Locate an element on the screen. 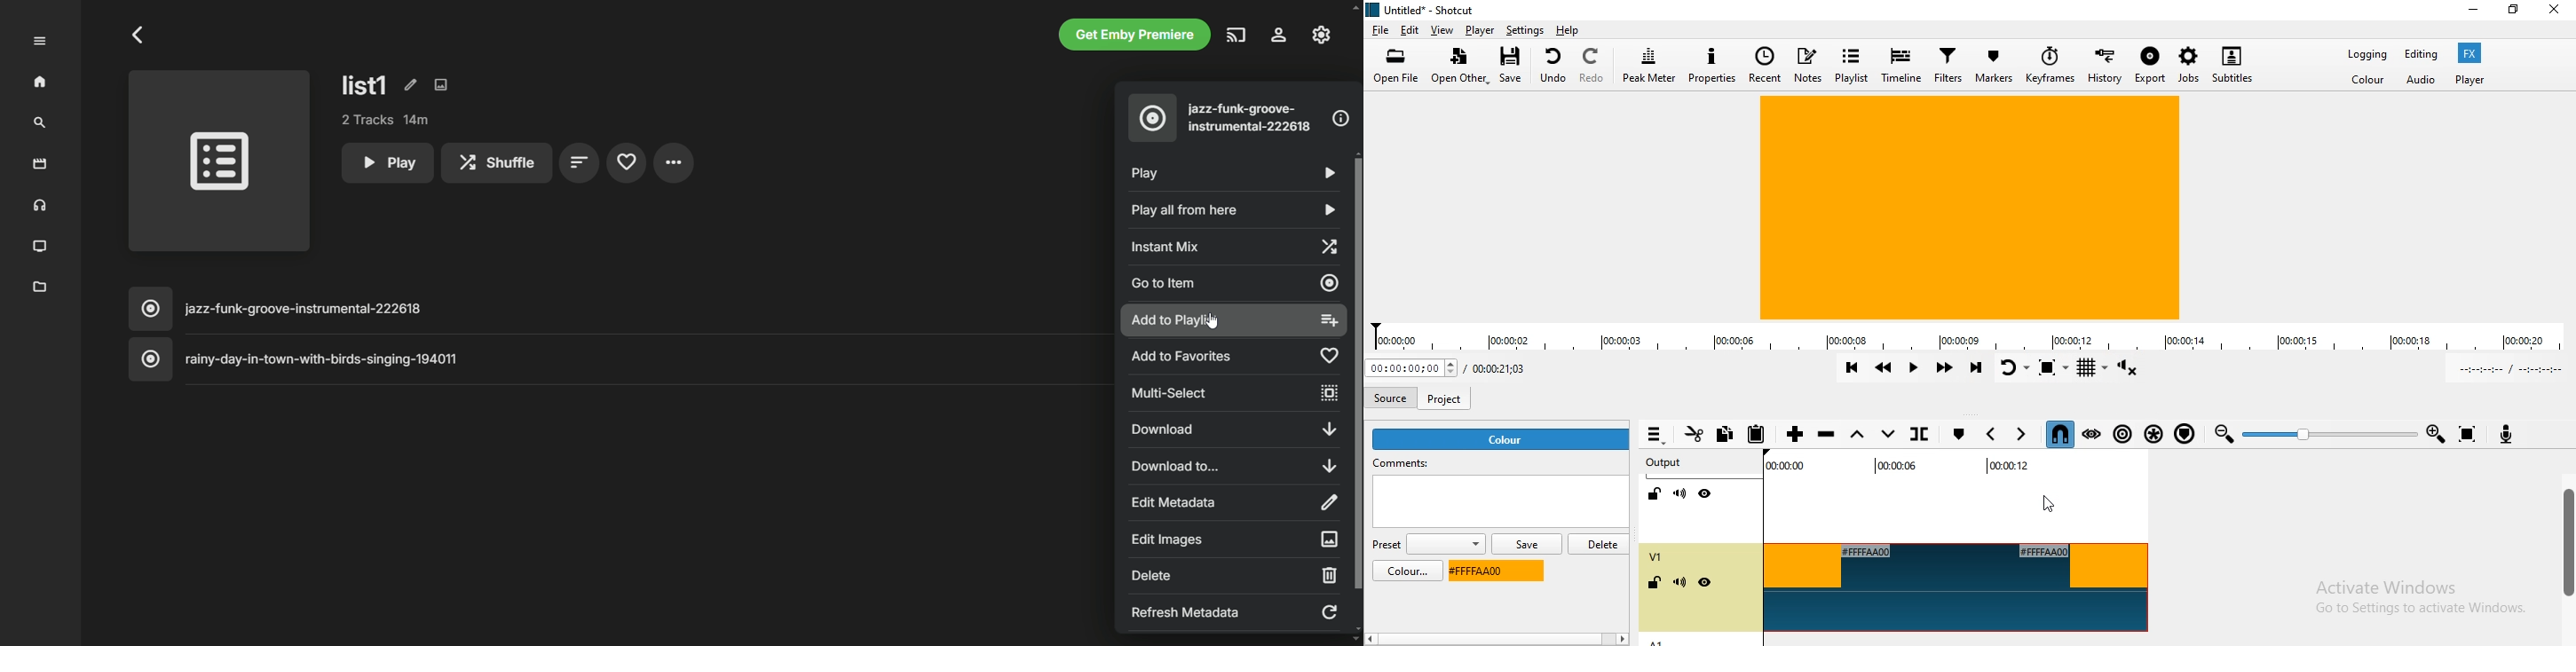 The image size is (2576, 672). video is located at coordinates (1956, 587).